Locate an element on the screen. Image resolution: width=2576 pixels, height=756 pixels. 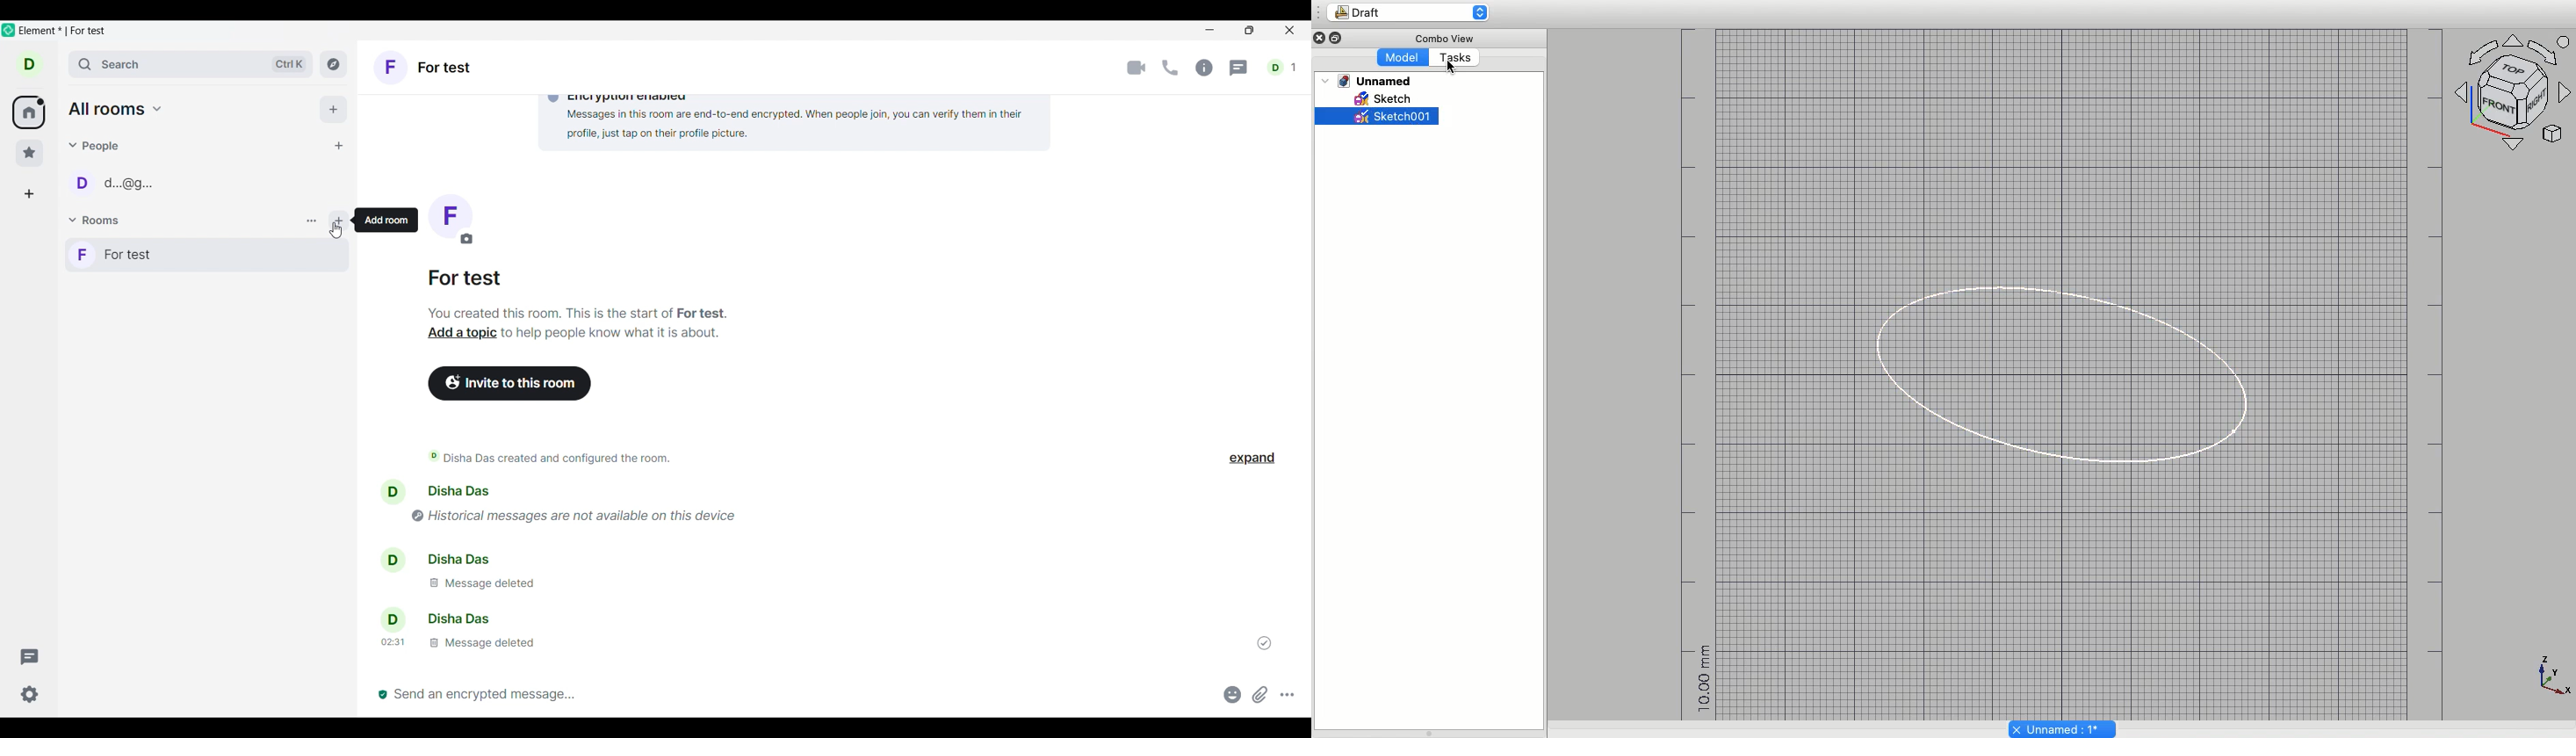
room options is located at coordinates (312, 222).